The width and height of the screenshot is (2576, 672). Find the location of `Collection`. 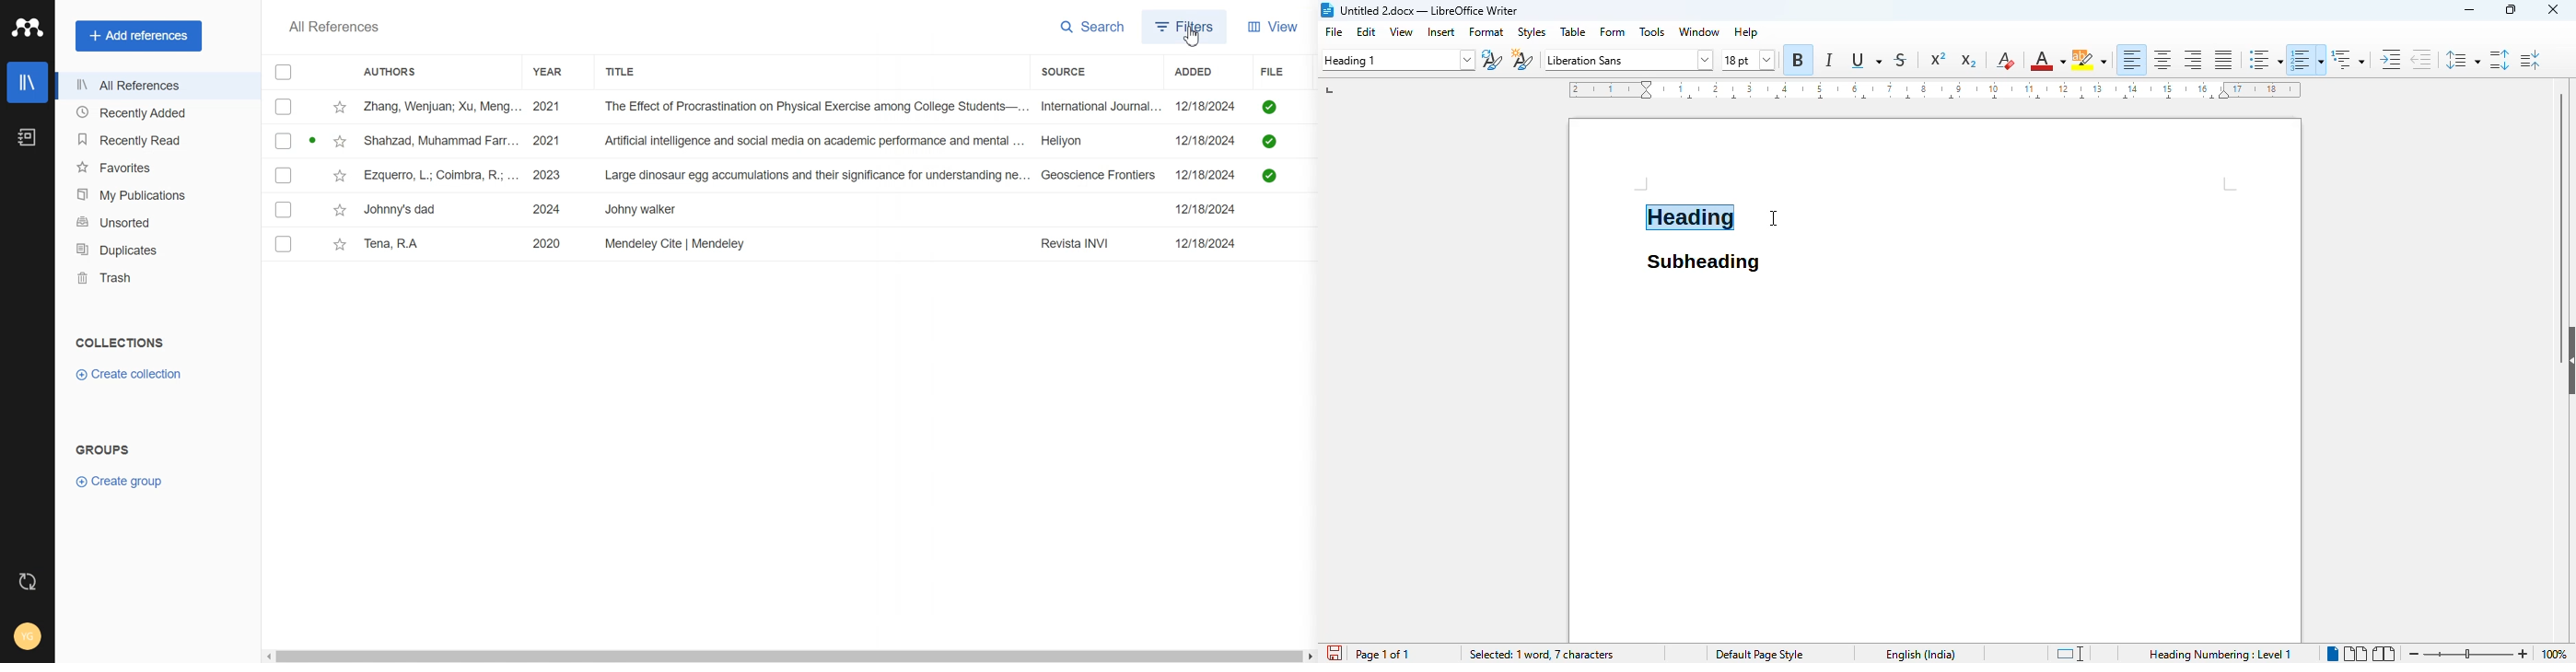

Collection is located at coordinates (121, 342).